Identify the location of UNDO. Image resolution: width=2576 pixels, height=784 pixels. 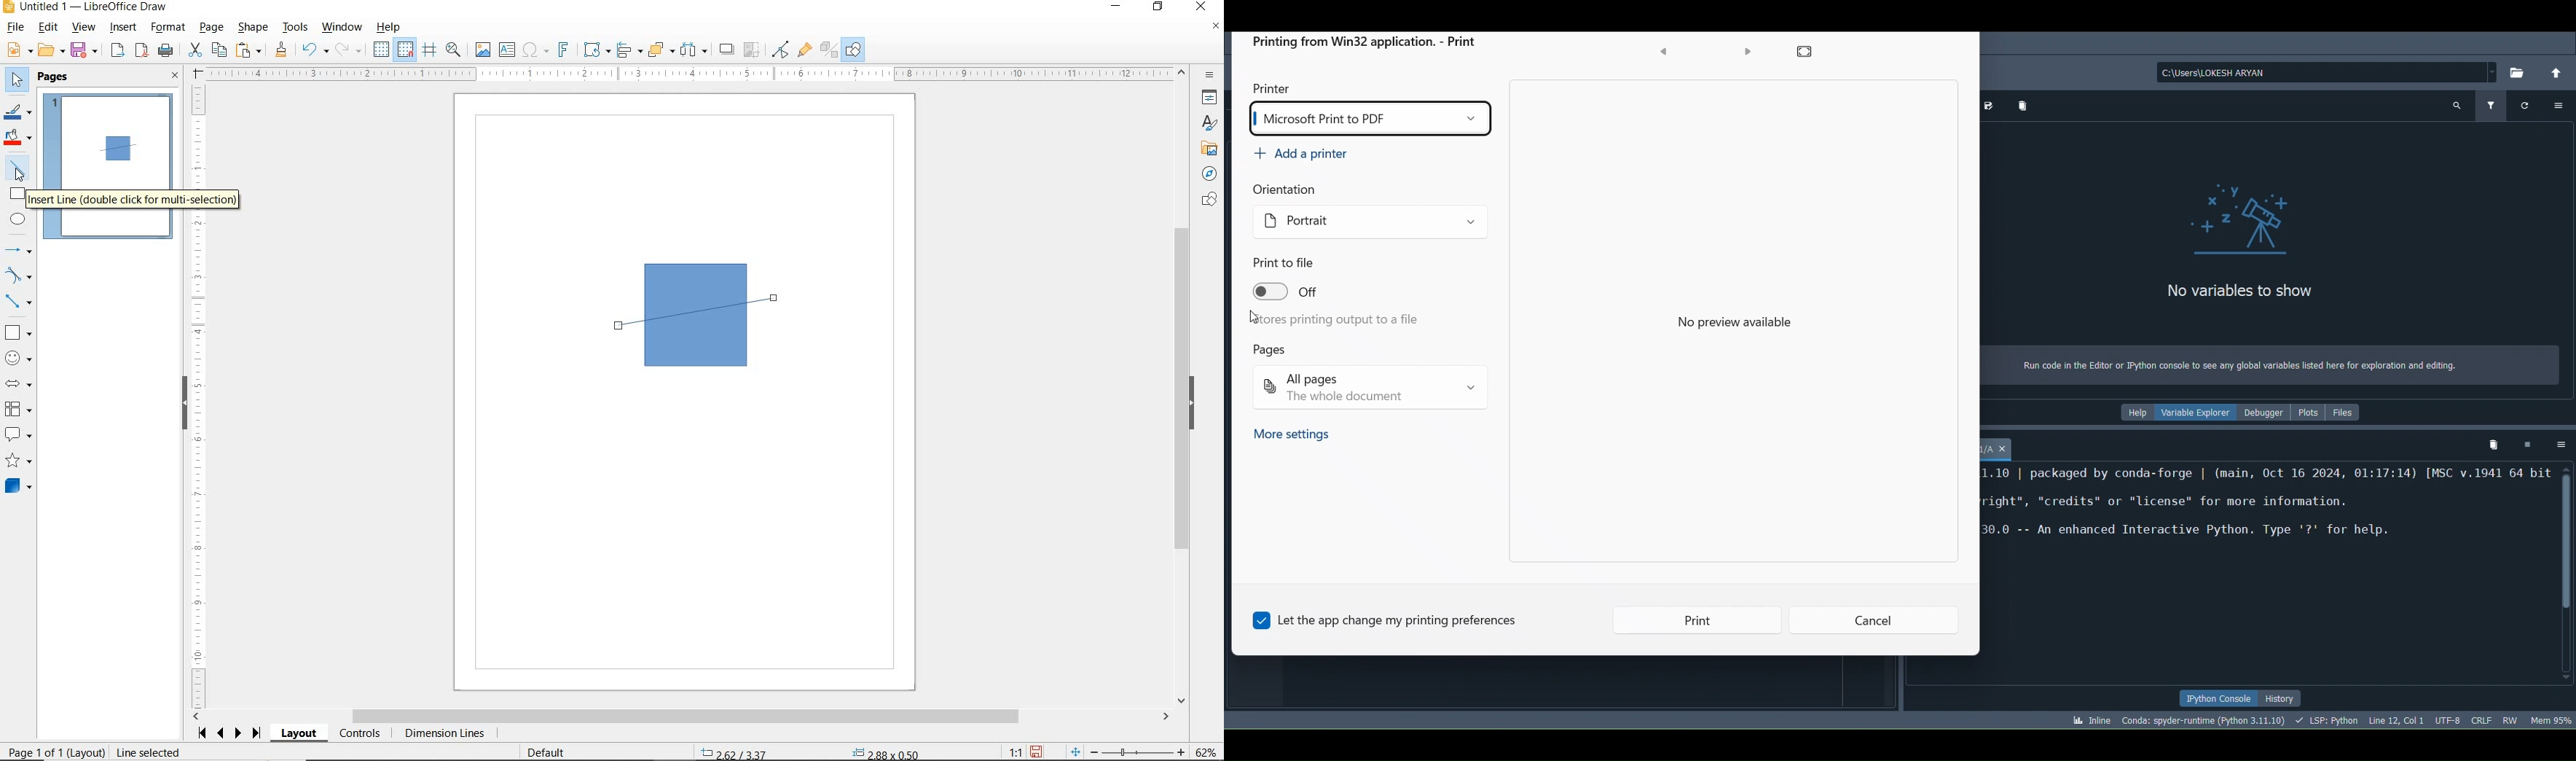
(315, 51).